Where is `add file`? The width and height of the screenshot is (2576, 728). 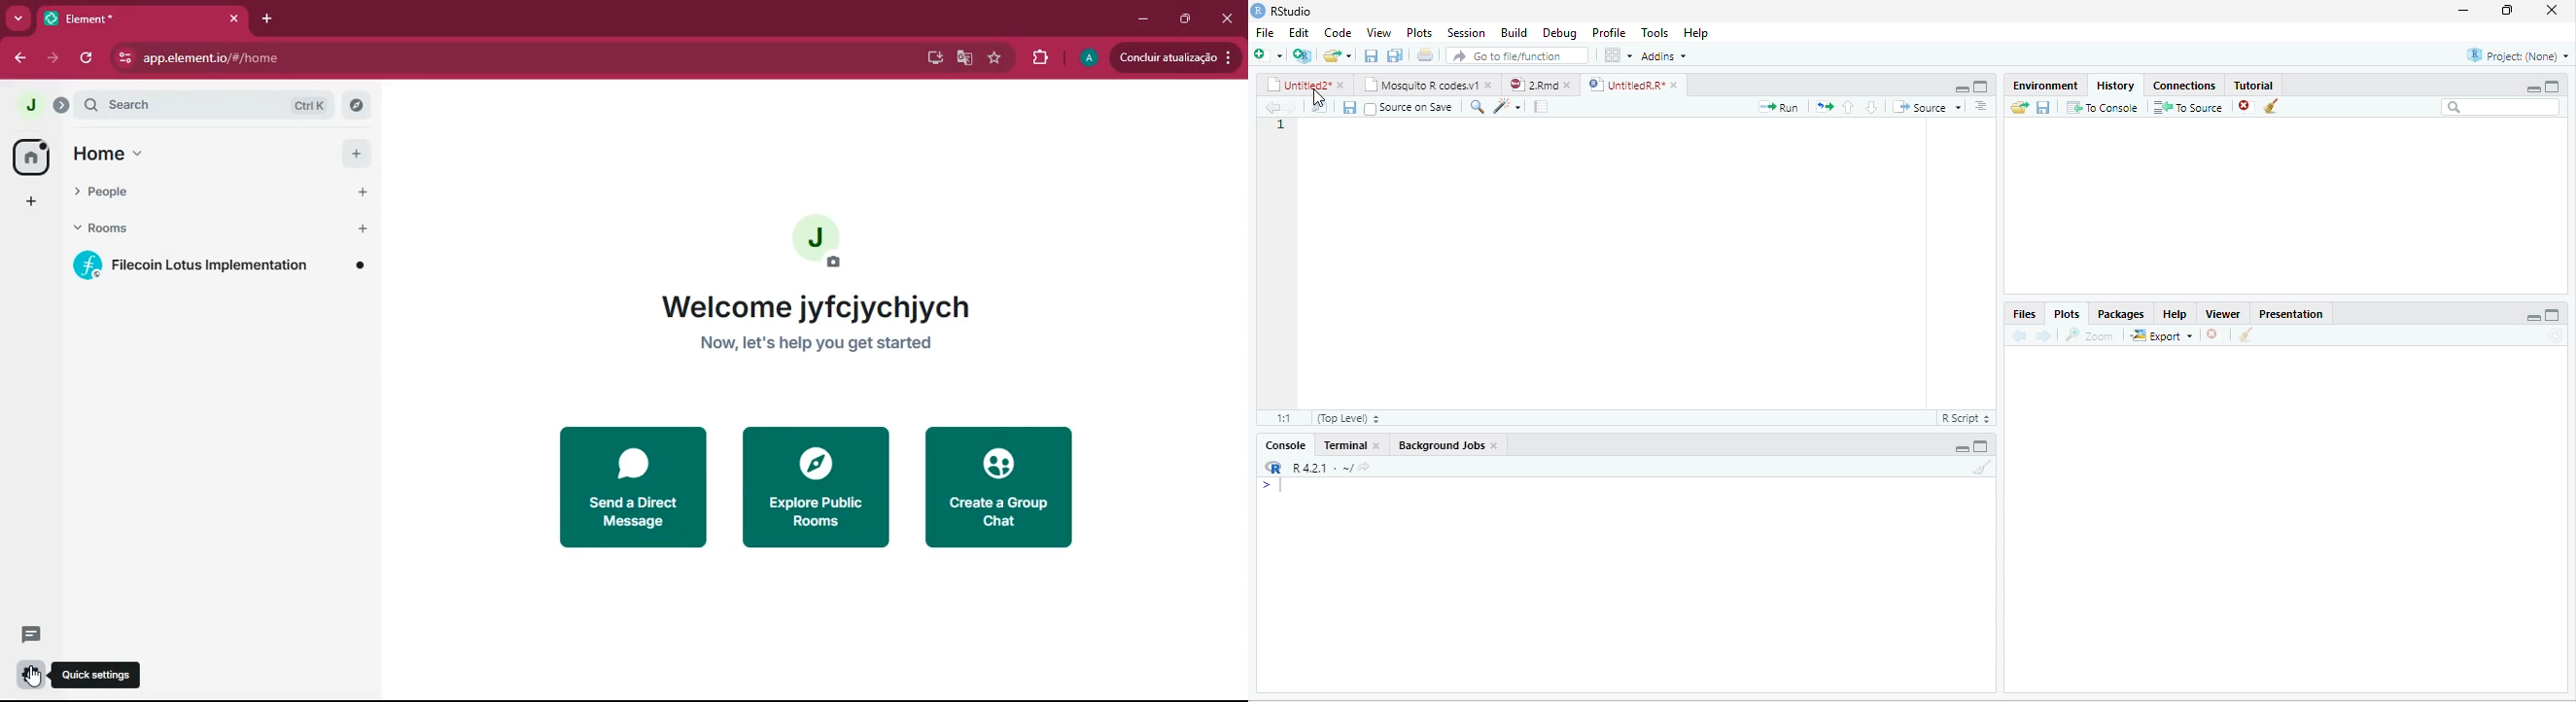
add file is located at coordinates (1280, 55).